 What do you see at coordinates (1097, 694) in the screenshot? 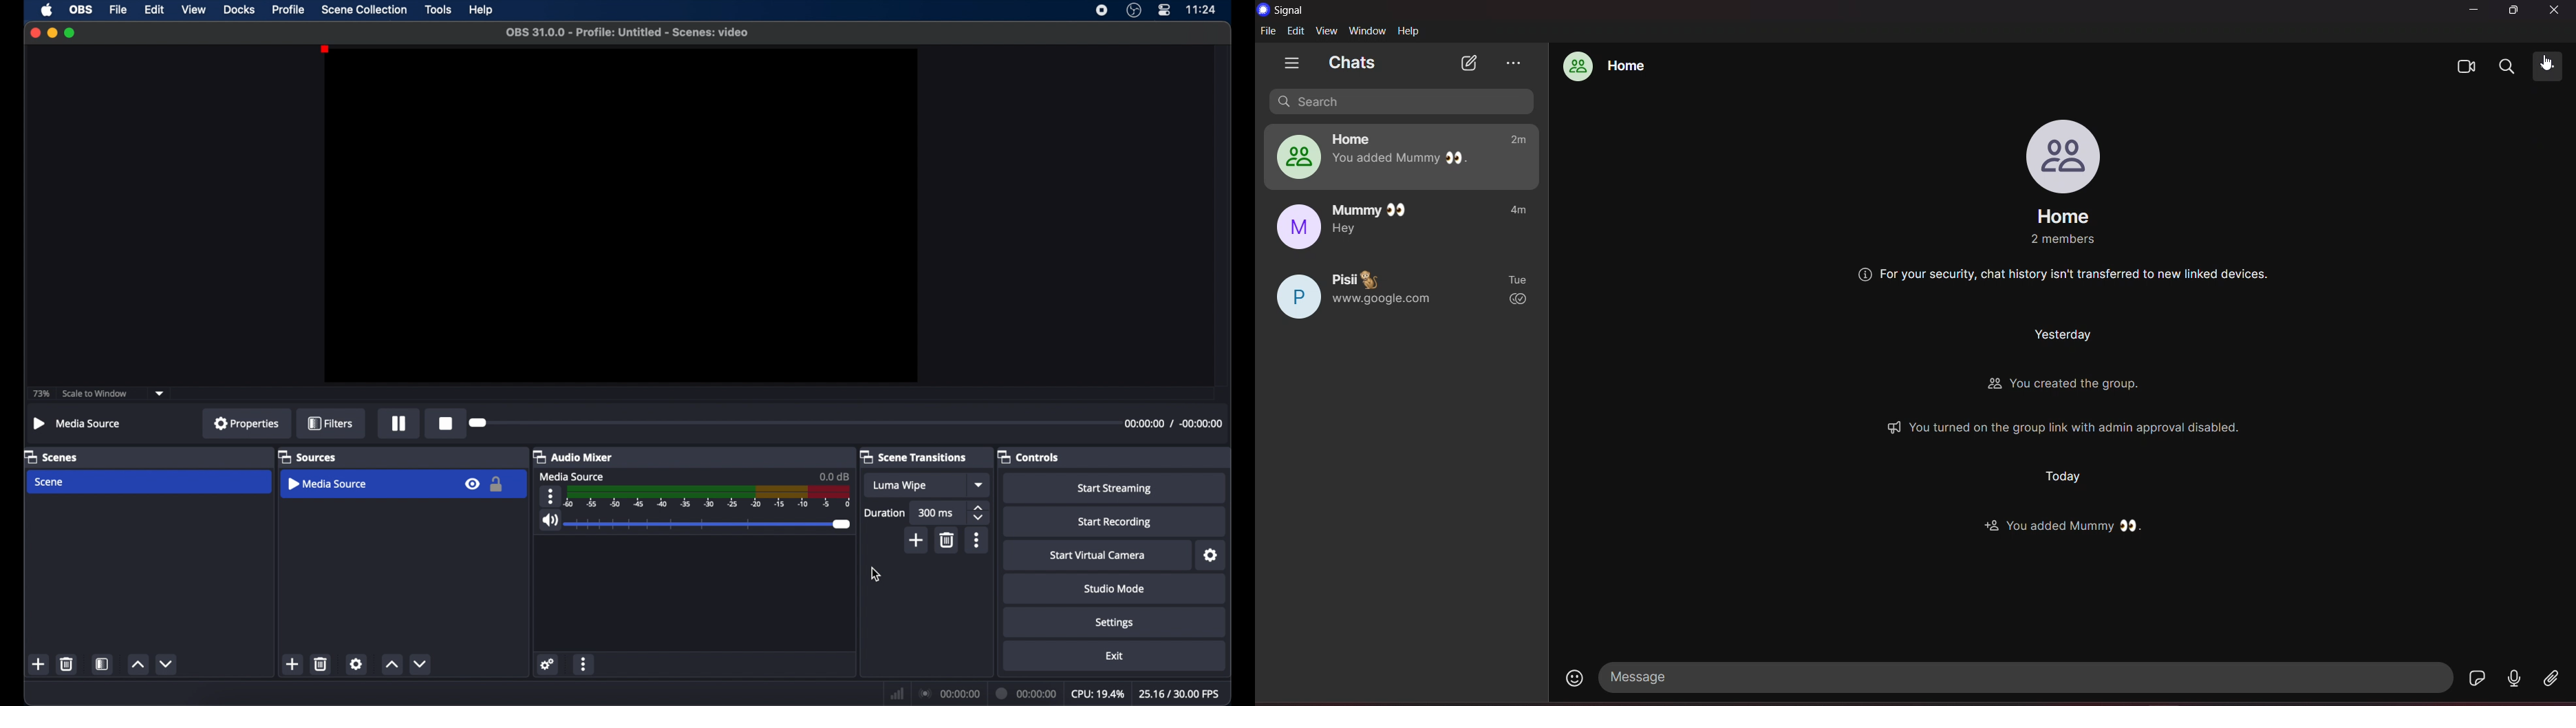
I see `cpu` at bounding box center [1097, 694].